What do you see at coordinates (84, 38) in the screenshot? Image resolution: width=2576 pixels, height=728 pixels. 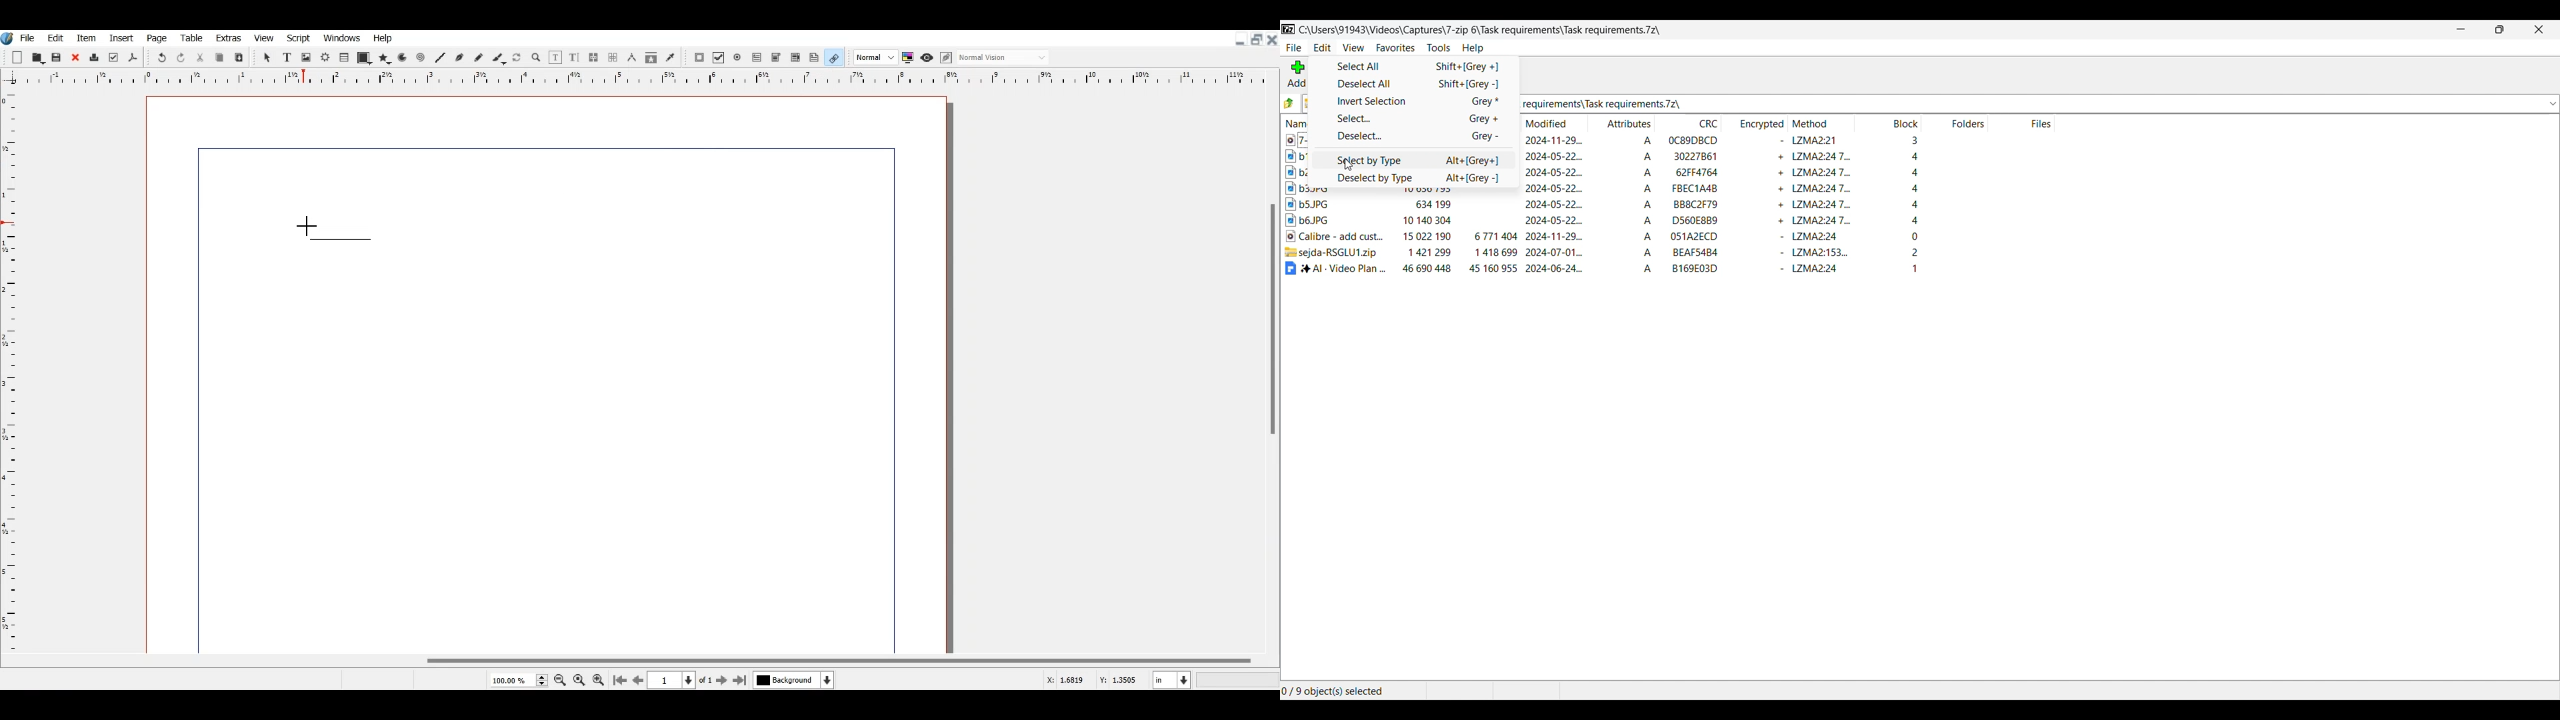 I see `Item` at bounding box center [84, 38].